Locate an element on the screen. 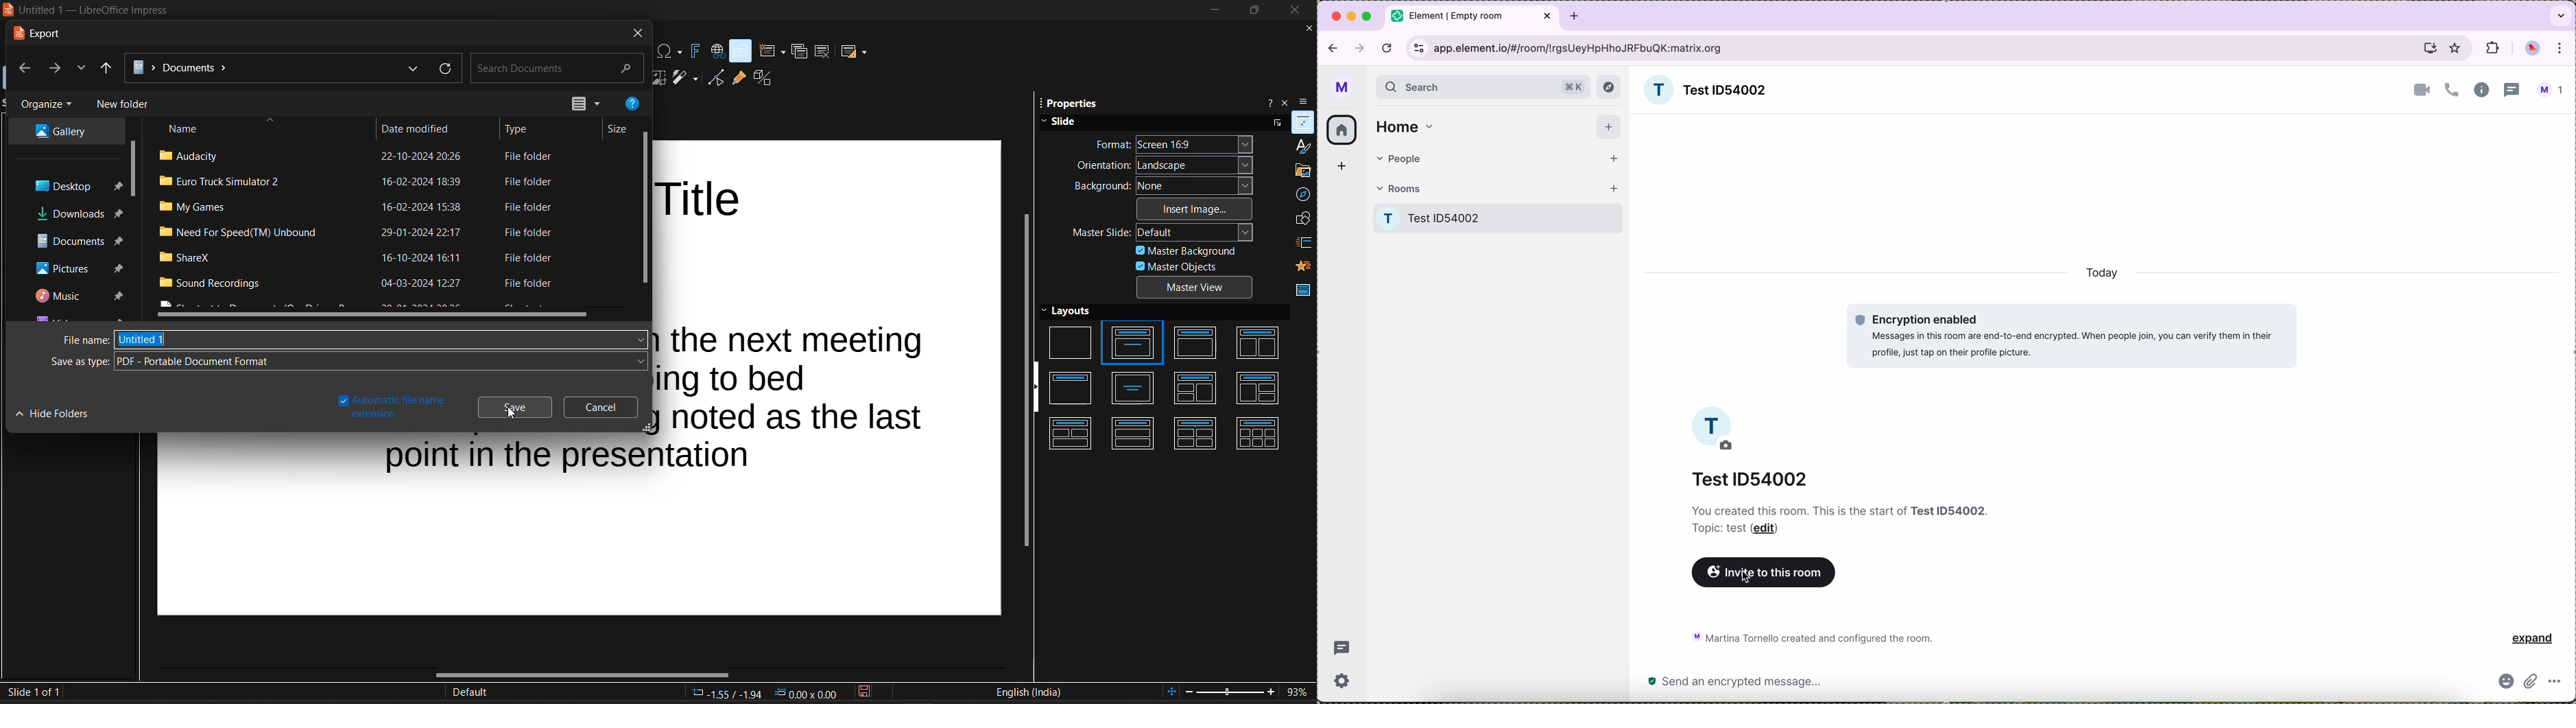 This screenshot has height=728, width=2576. File folder is located at coordinates (529, 157).